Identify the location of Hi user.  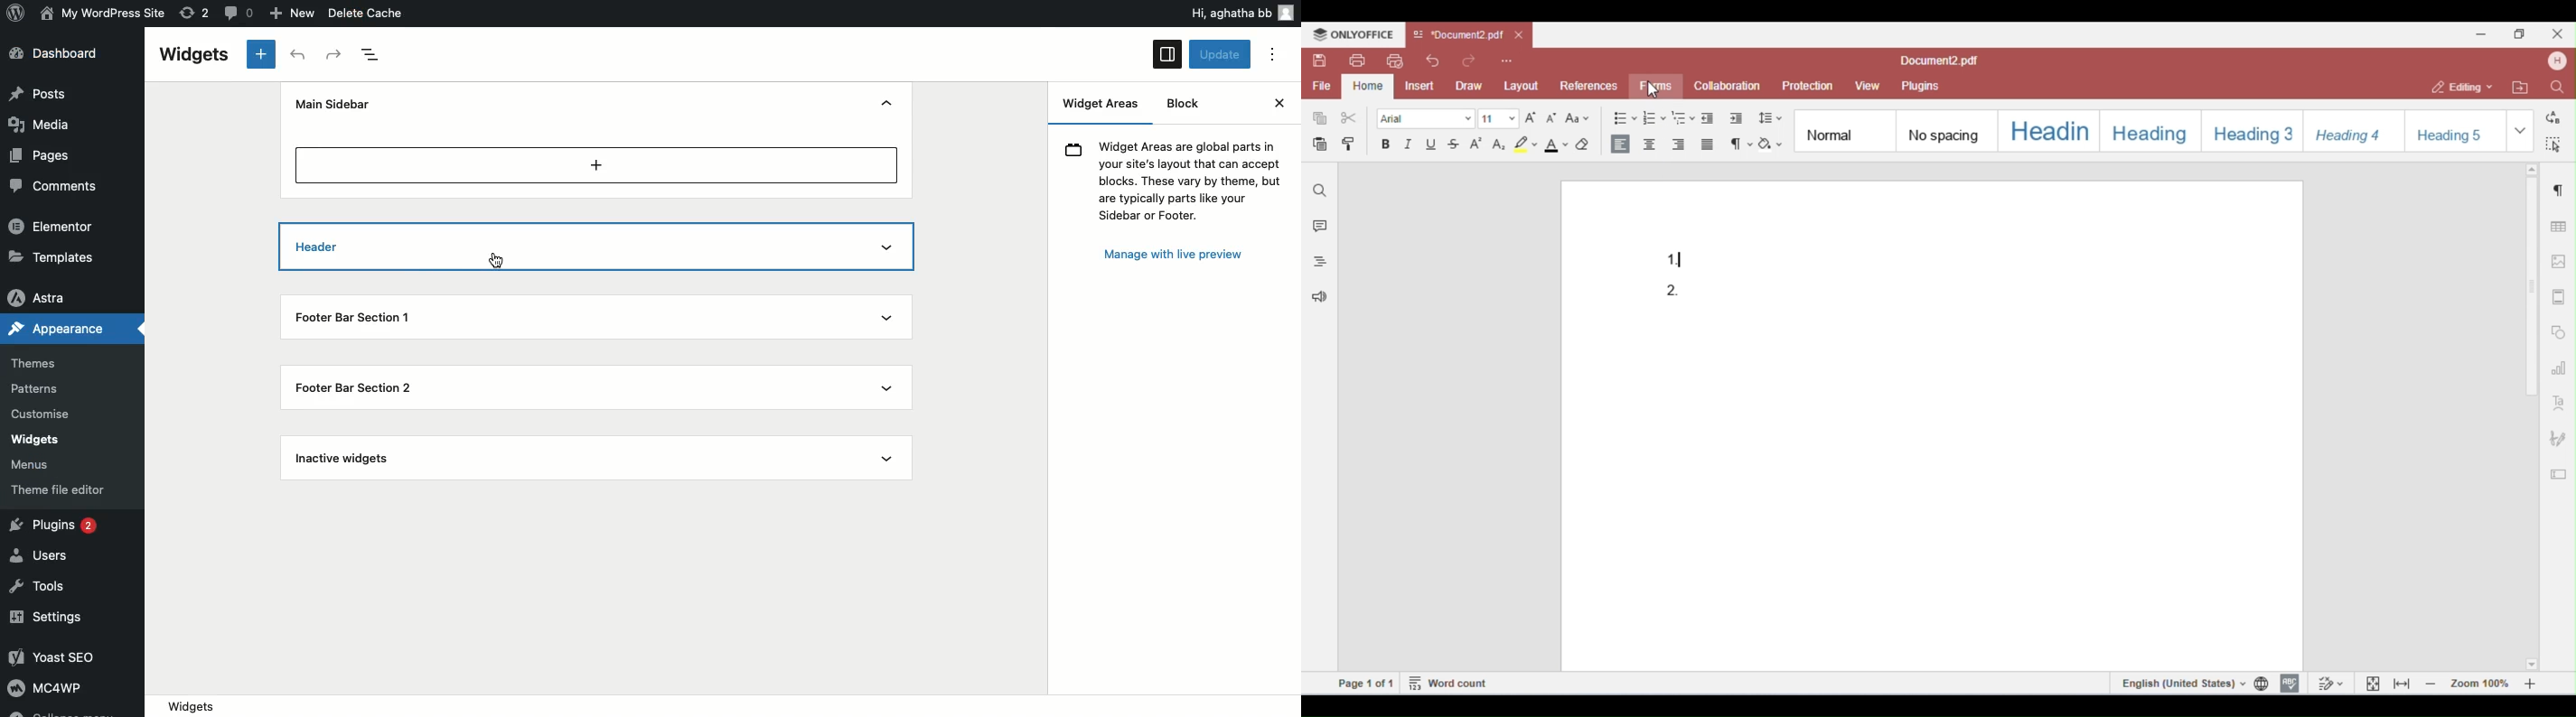
(1241, 13).